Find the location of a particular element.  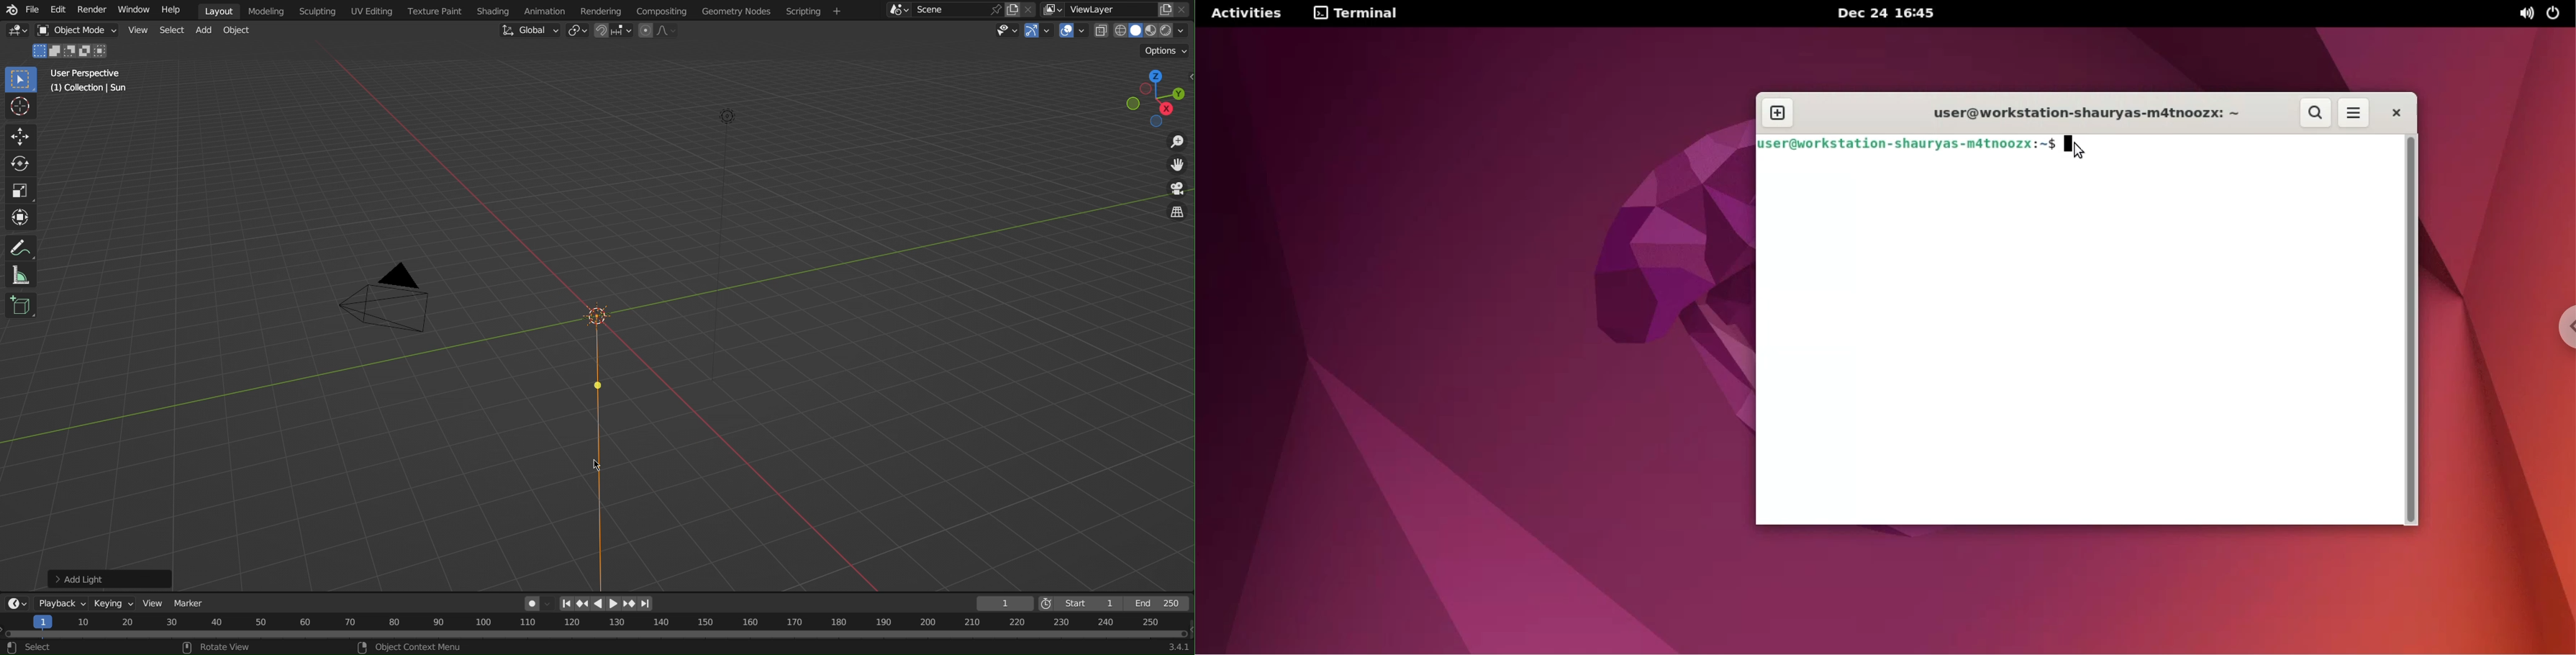

close is located at coordinates (1031, 9).